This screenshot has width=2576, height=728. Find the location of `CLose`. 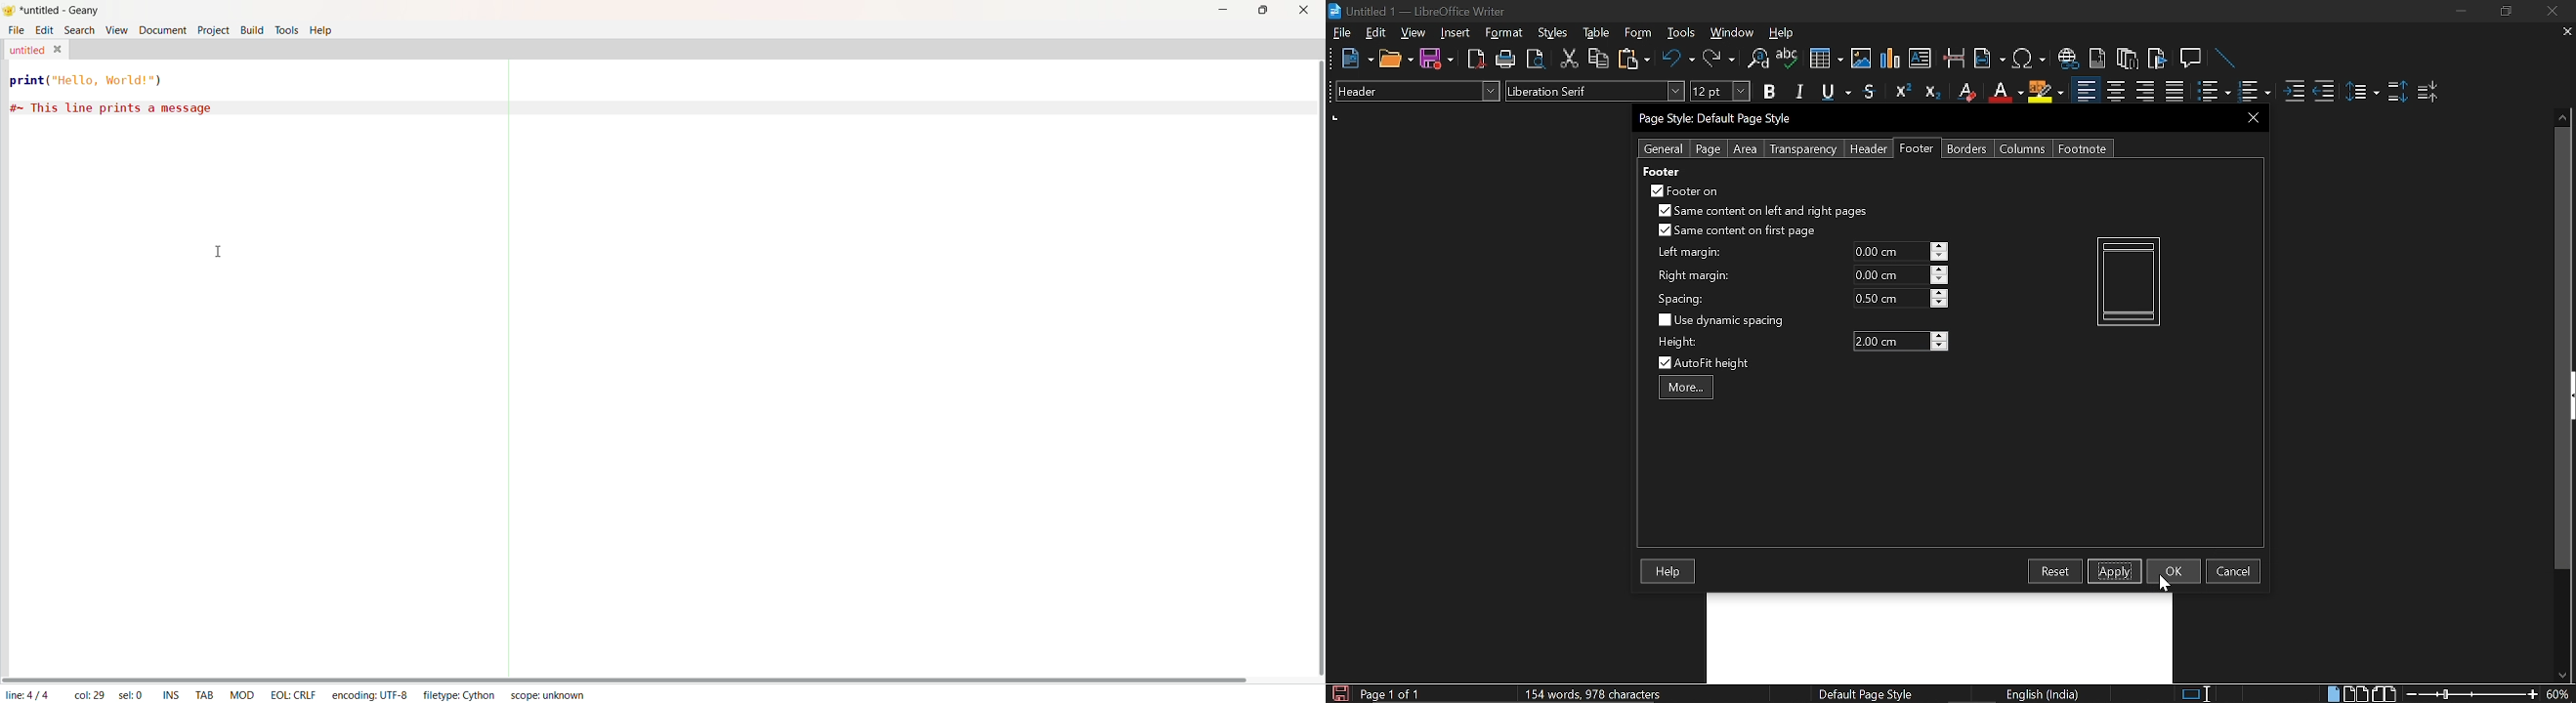

CLose is located at coordinates (2251, 117).